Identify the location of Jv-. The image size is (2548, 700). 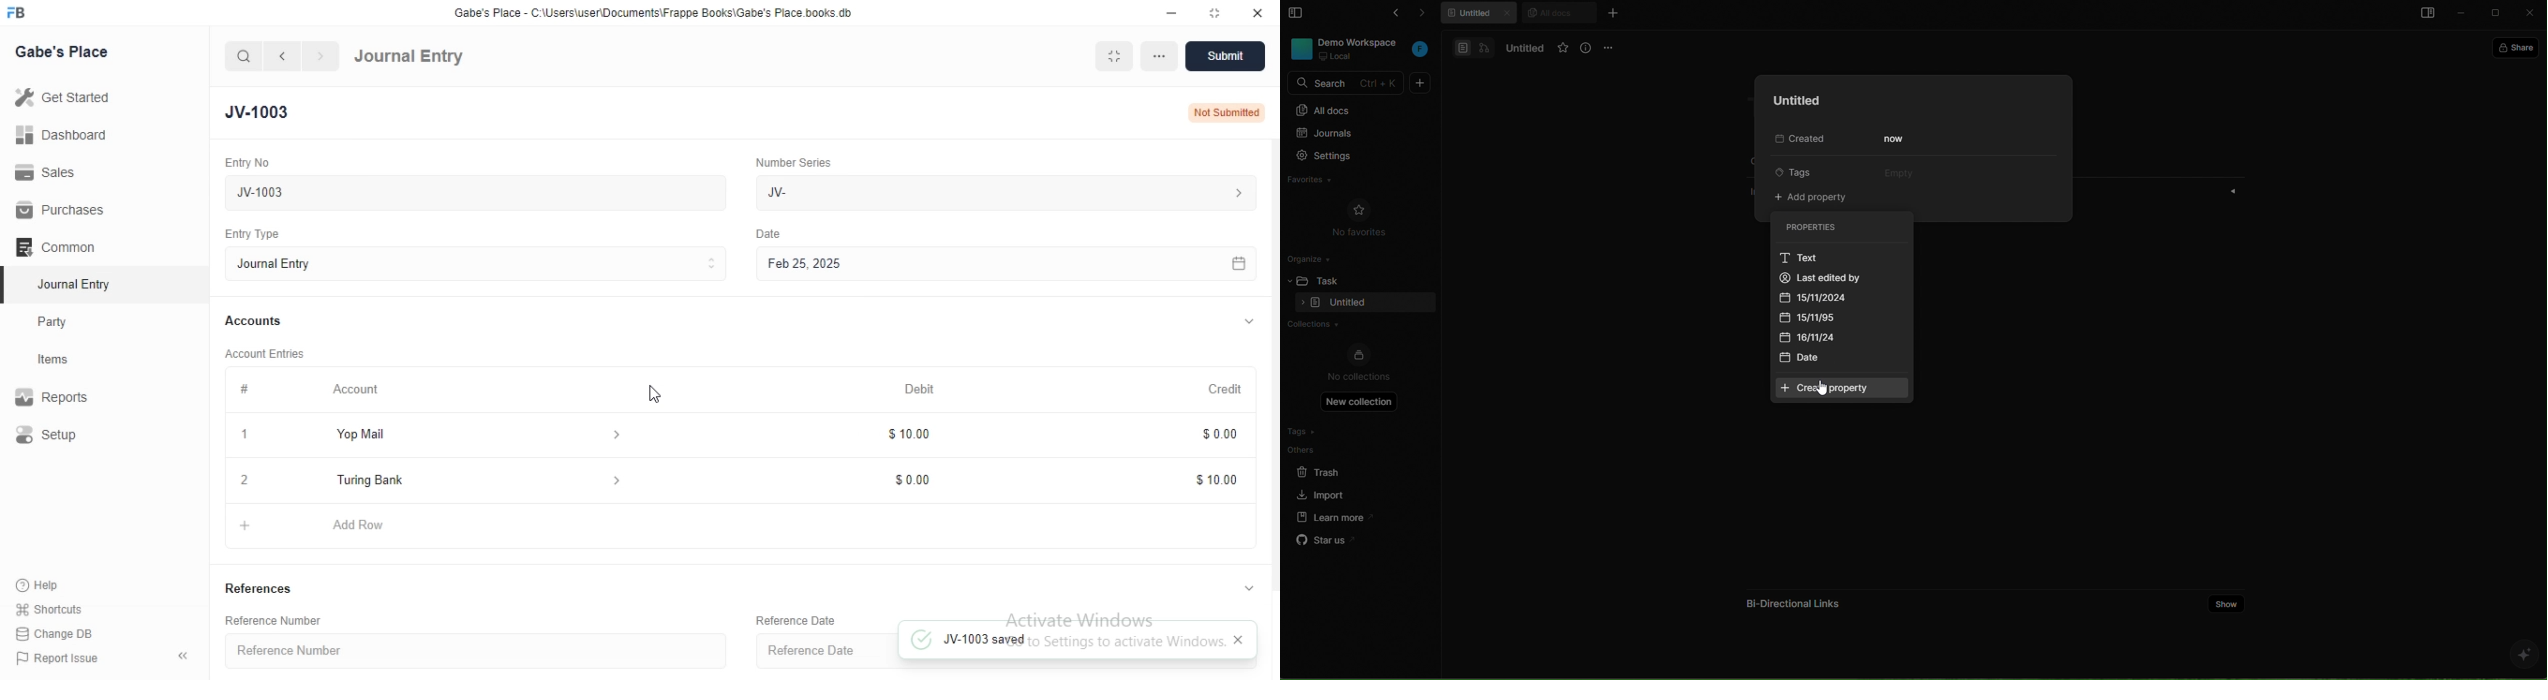
(1010, 191).